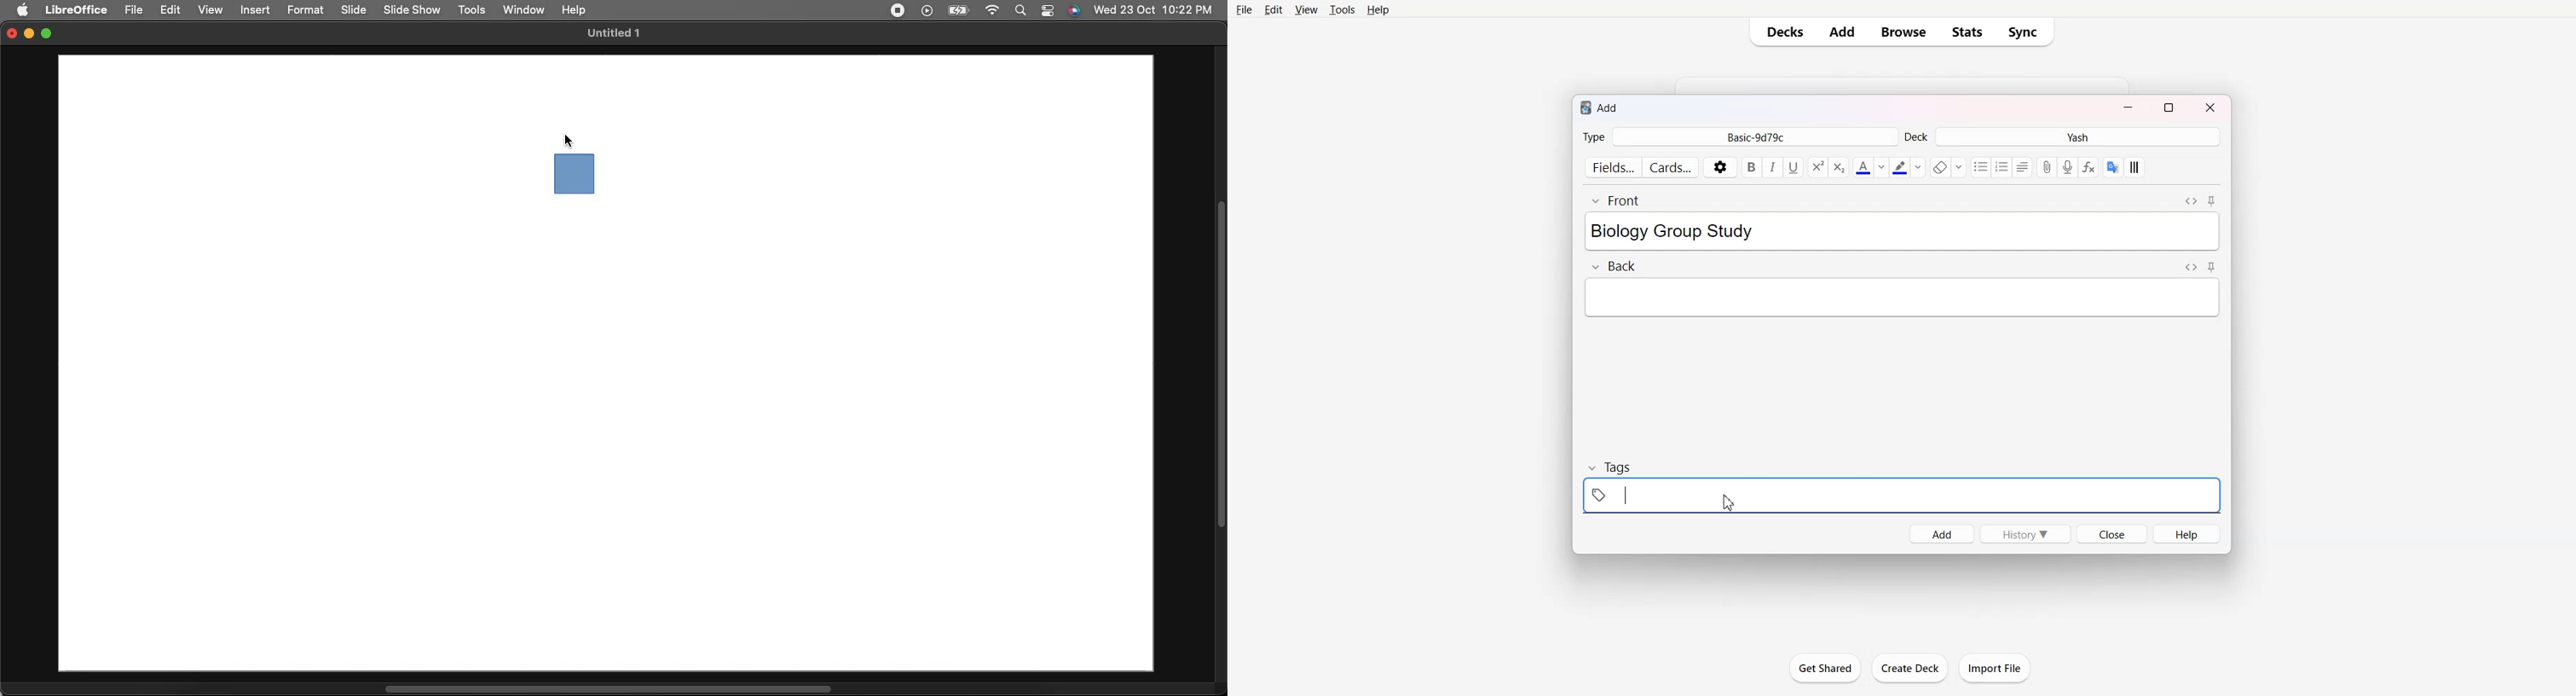 This screenshot has height=700, width=2576. I want to click on Back, so click(1613, 266).